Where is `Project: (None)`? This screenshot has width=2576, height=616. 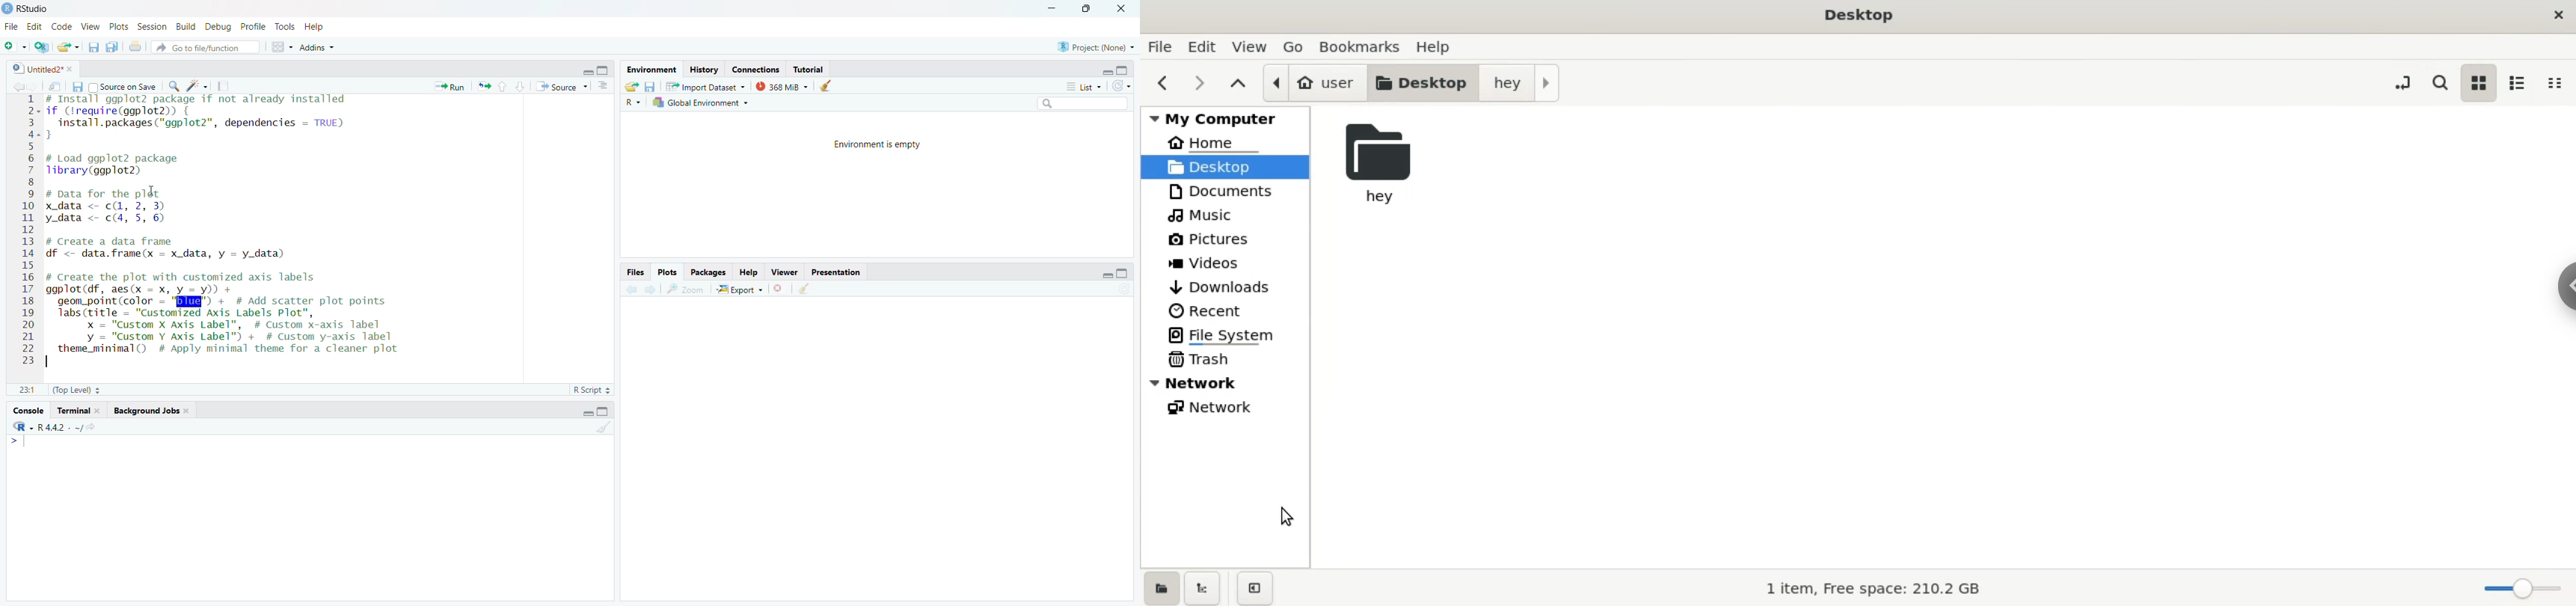 Project: (None) is located at coordinates (1095, 47).